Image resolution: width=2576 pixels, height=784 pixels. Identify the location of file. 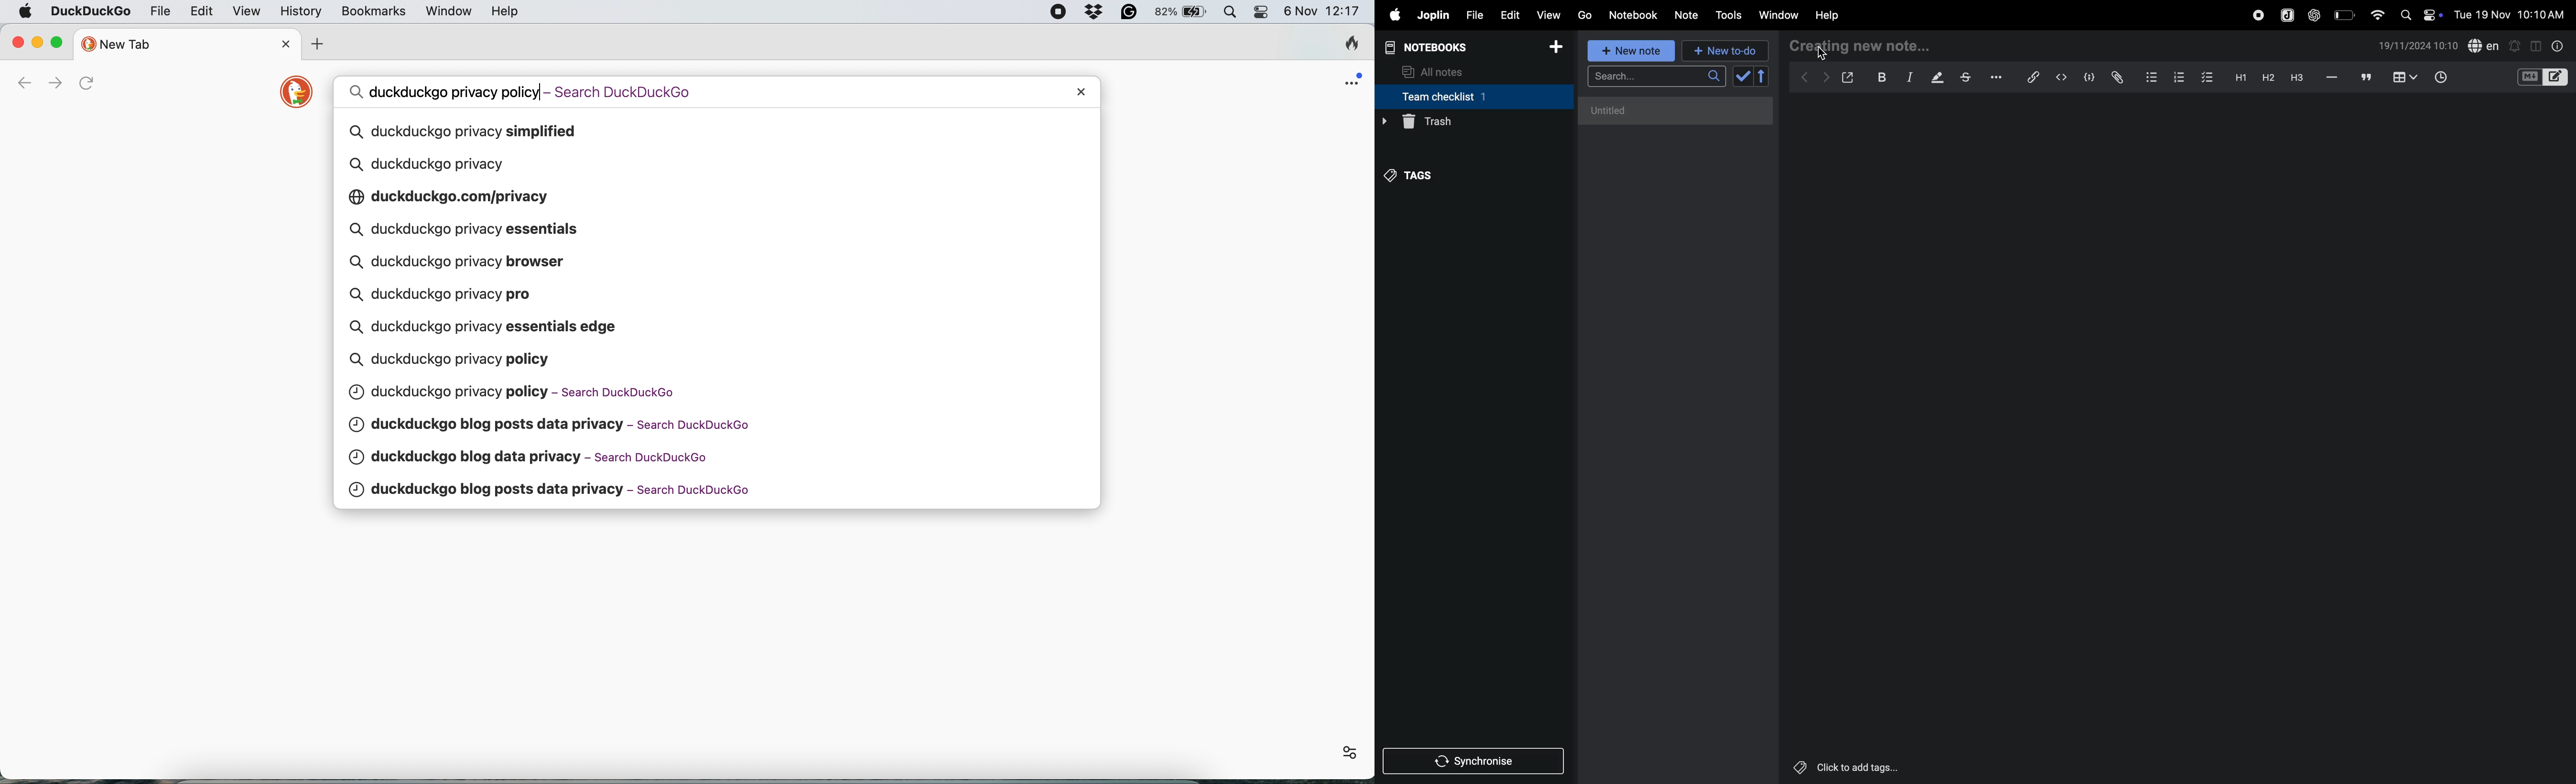
(1474, 14).